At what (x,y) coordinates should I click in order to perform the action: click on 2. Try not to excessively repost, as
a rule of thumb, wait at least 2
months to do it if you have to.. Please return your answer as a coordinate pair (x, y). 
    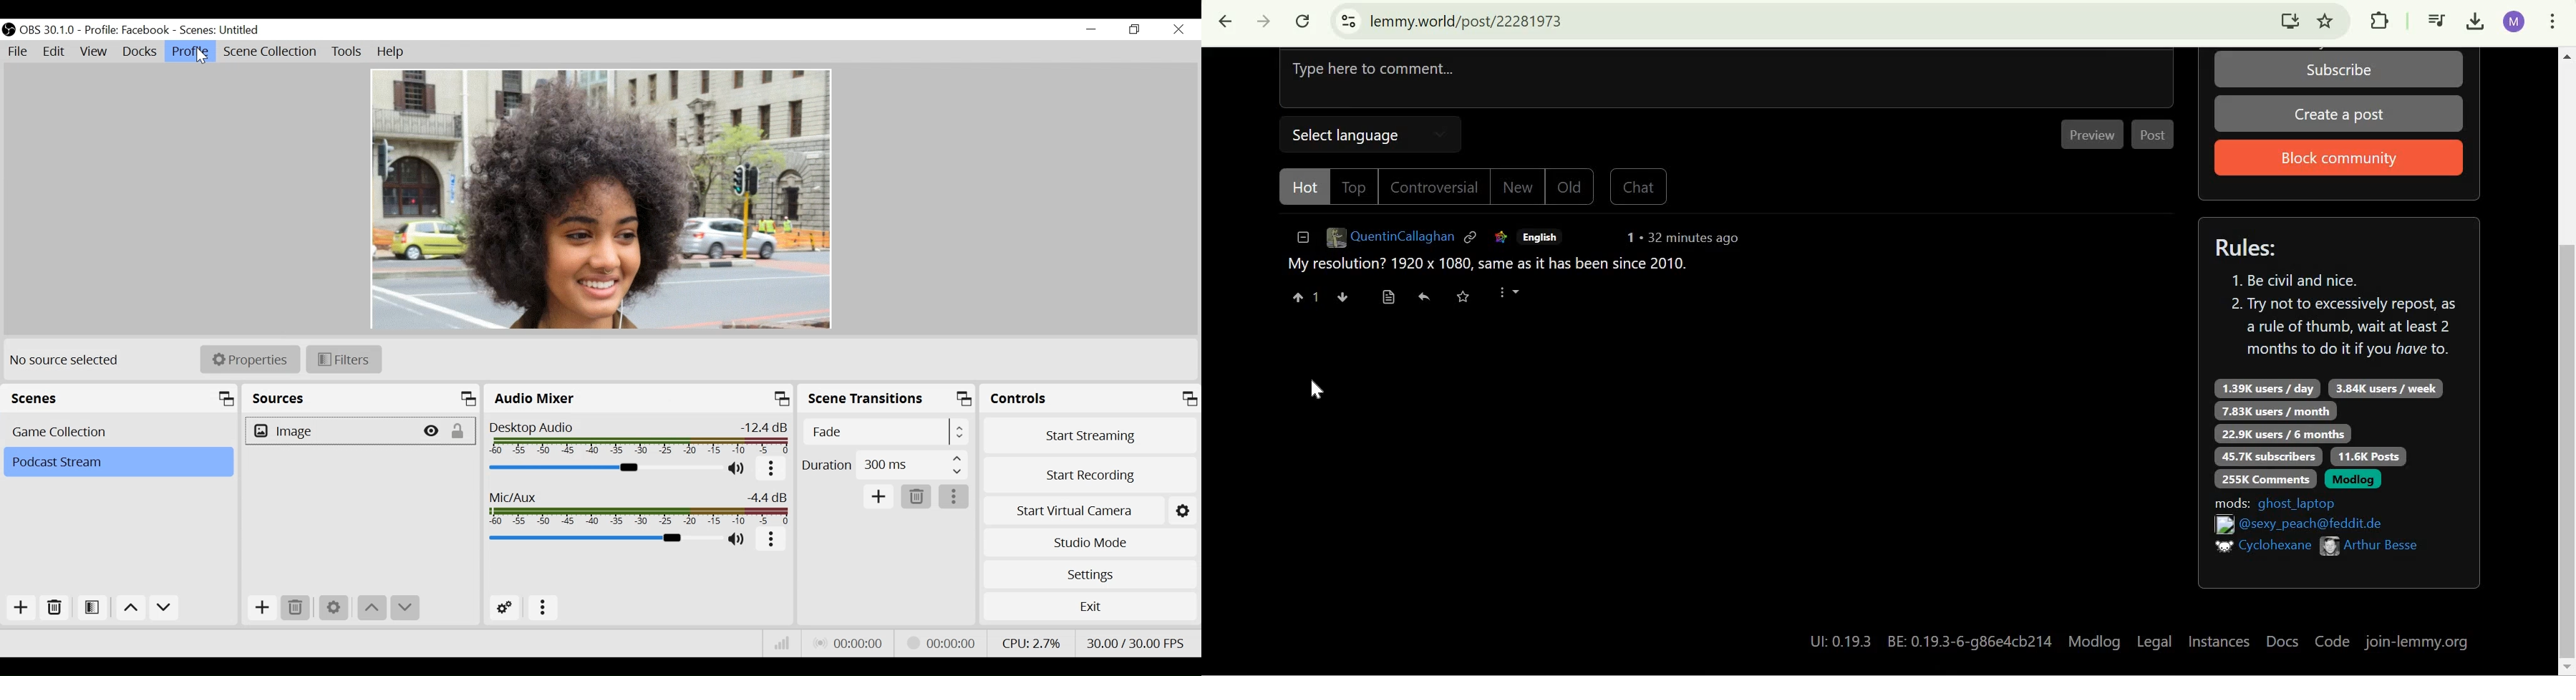
    Looking at the image, I should click on (2343, 332).